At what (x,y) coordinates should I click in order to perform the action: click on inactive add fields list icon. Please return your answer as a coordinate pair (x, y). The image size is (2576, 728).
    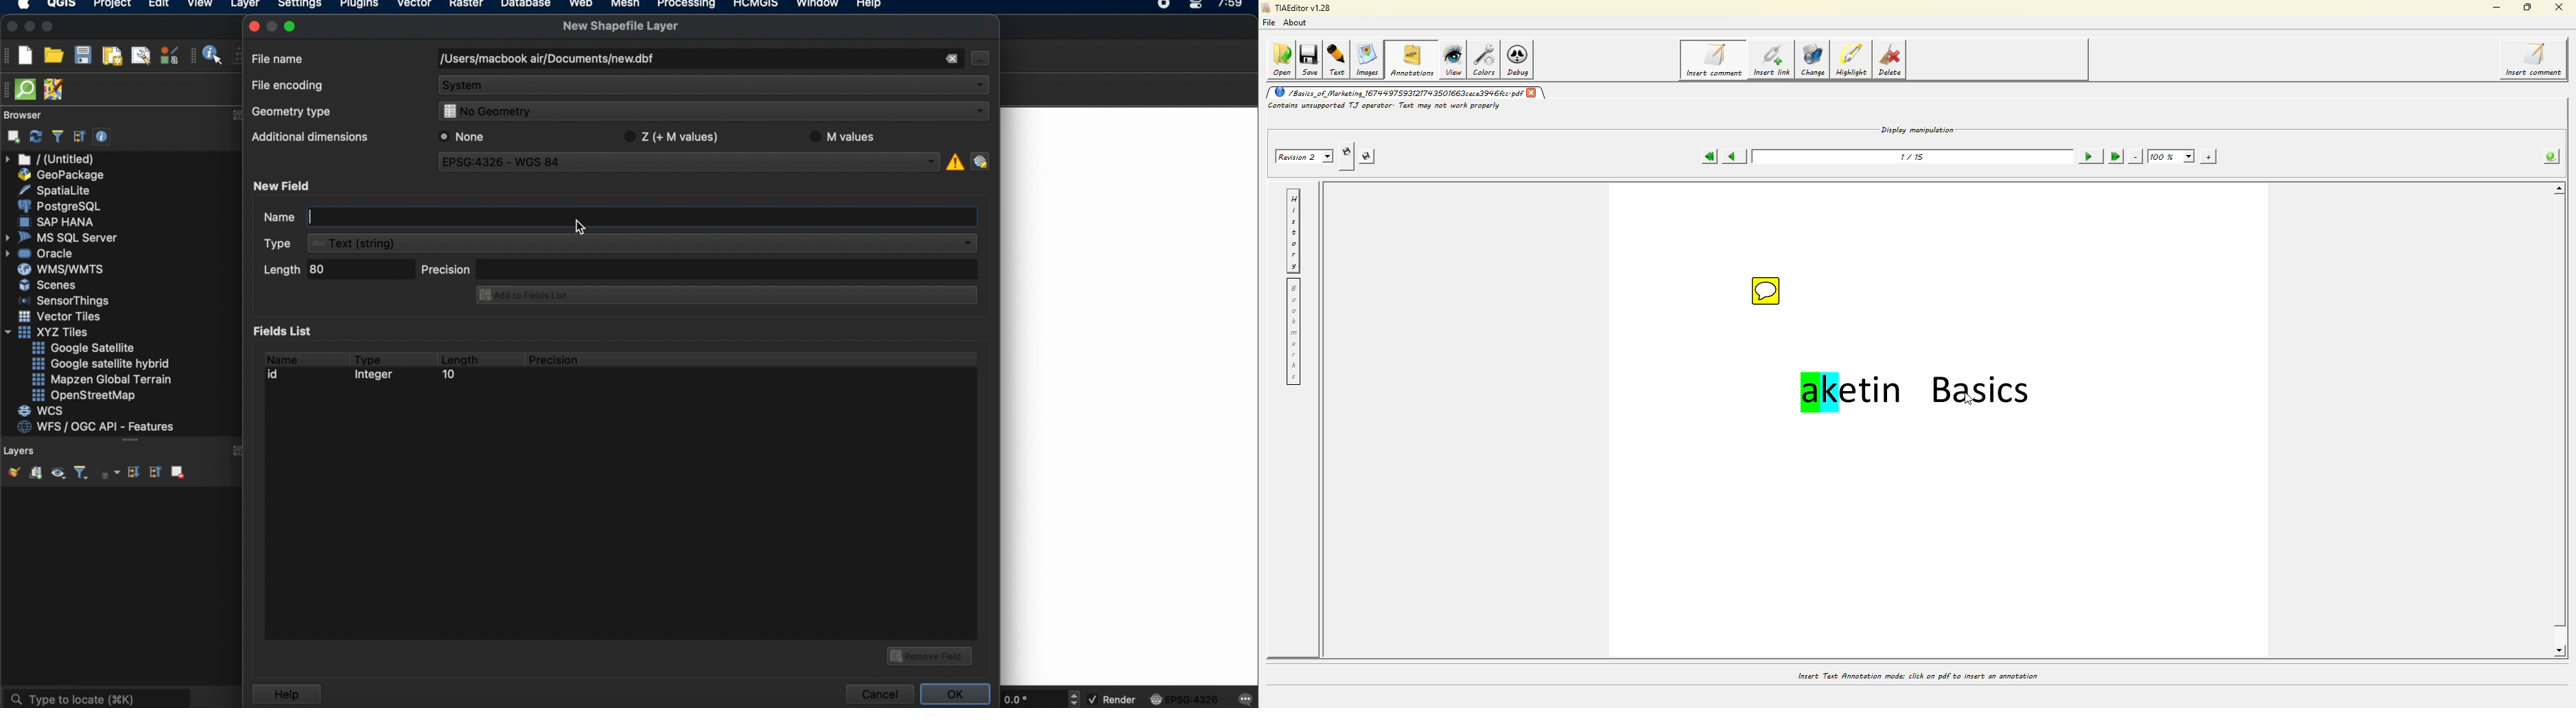
    Looking at the image, I should click on (725, 296).